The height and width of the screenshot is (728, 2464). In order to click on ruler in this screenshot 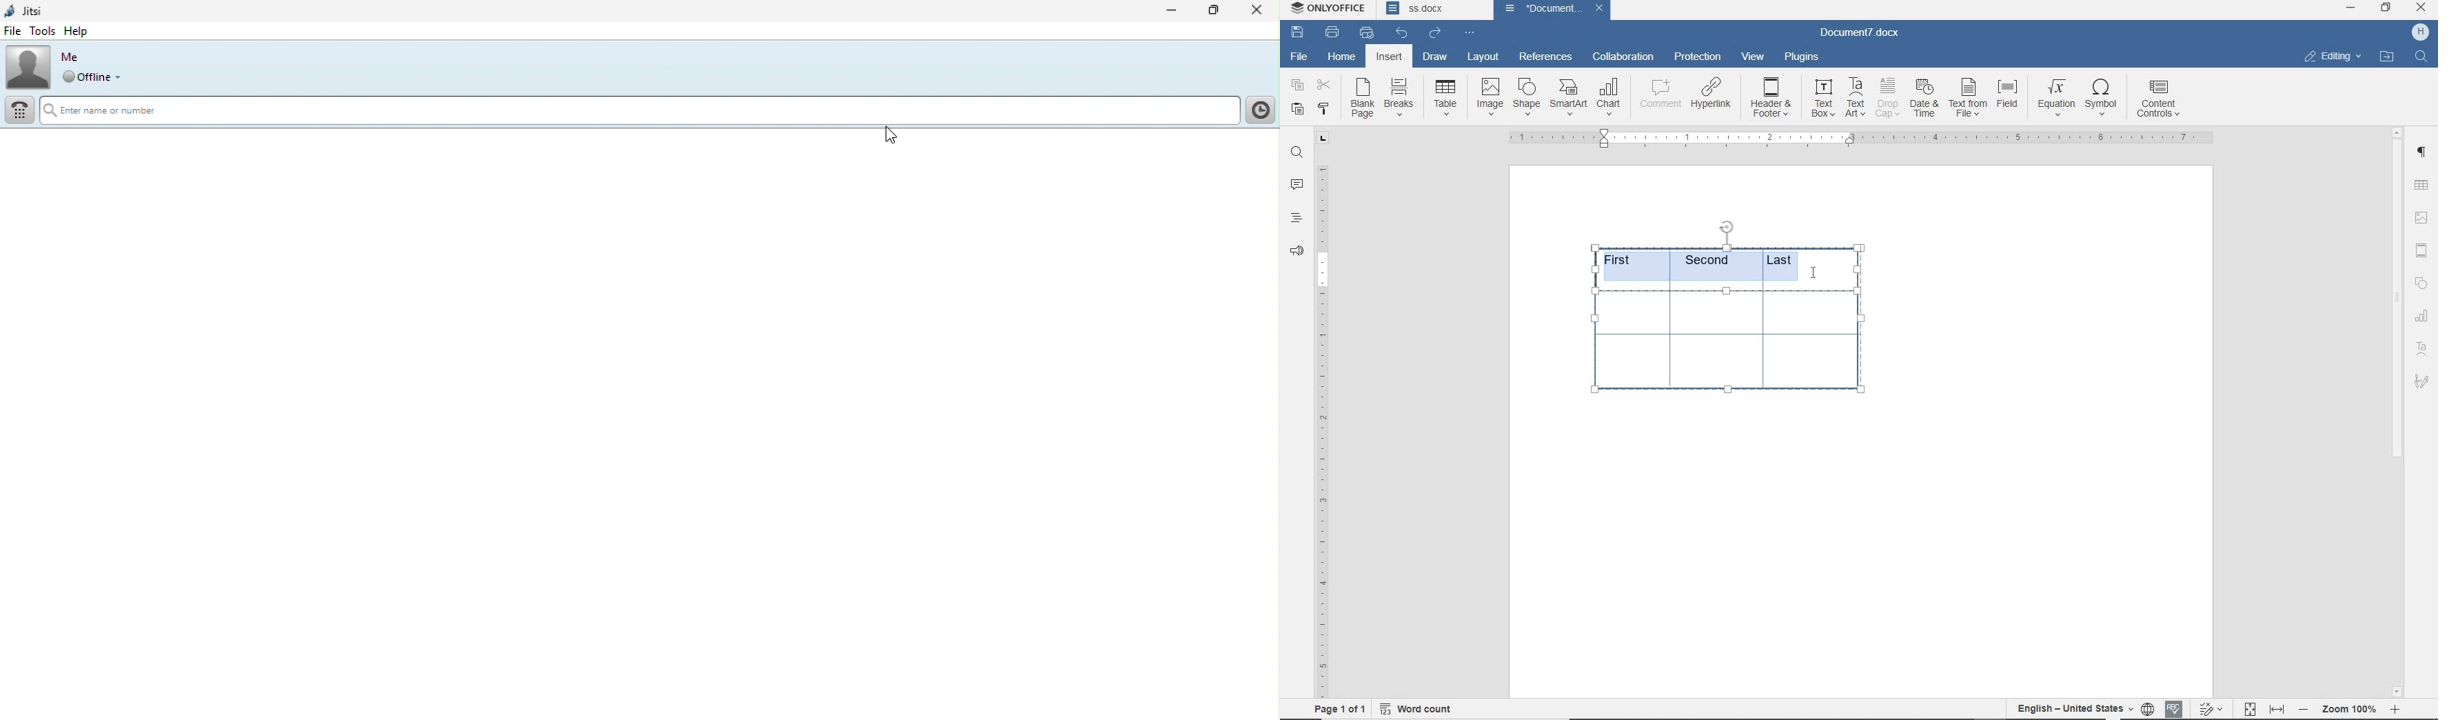, I will do `click(1322, 431)`.